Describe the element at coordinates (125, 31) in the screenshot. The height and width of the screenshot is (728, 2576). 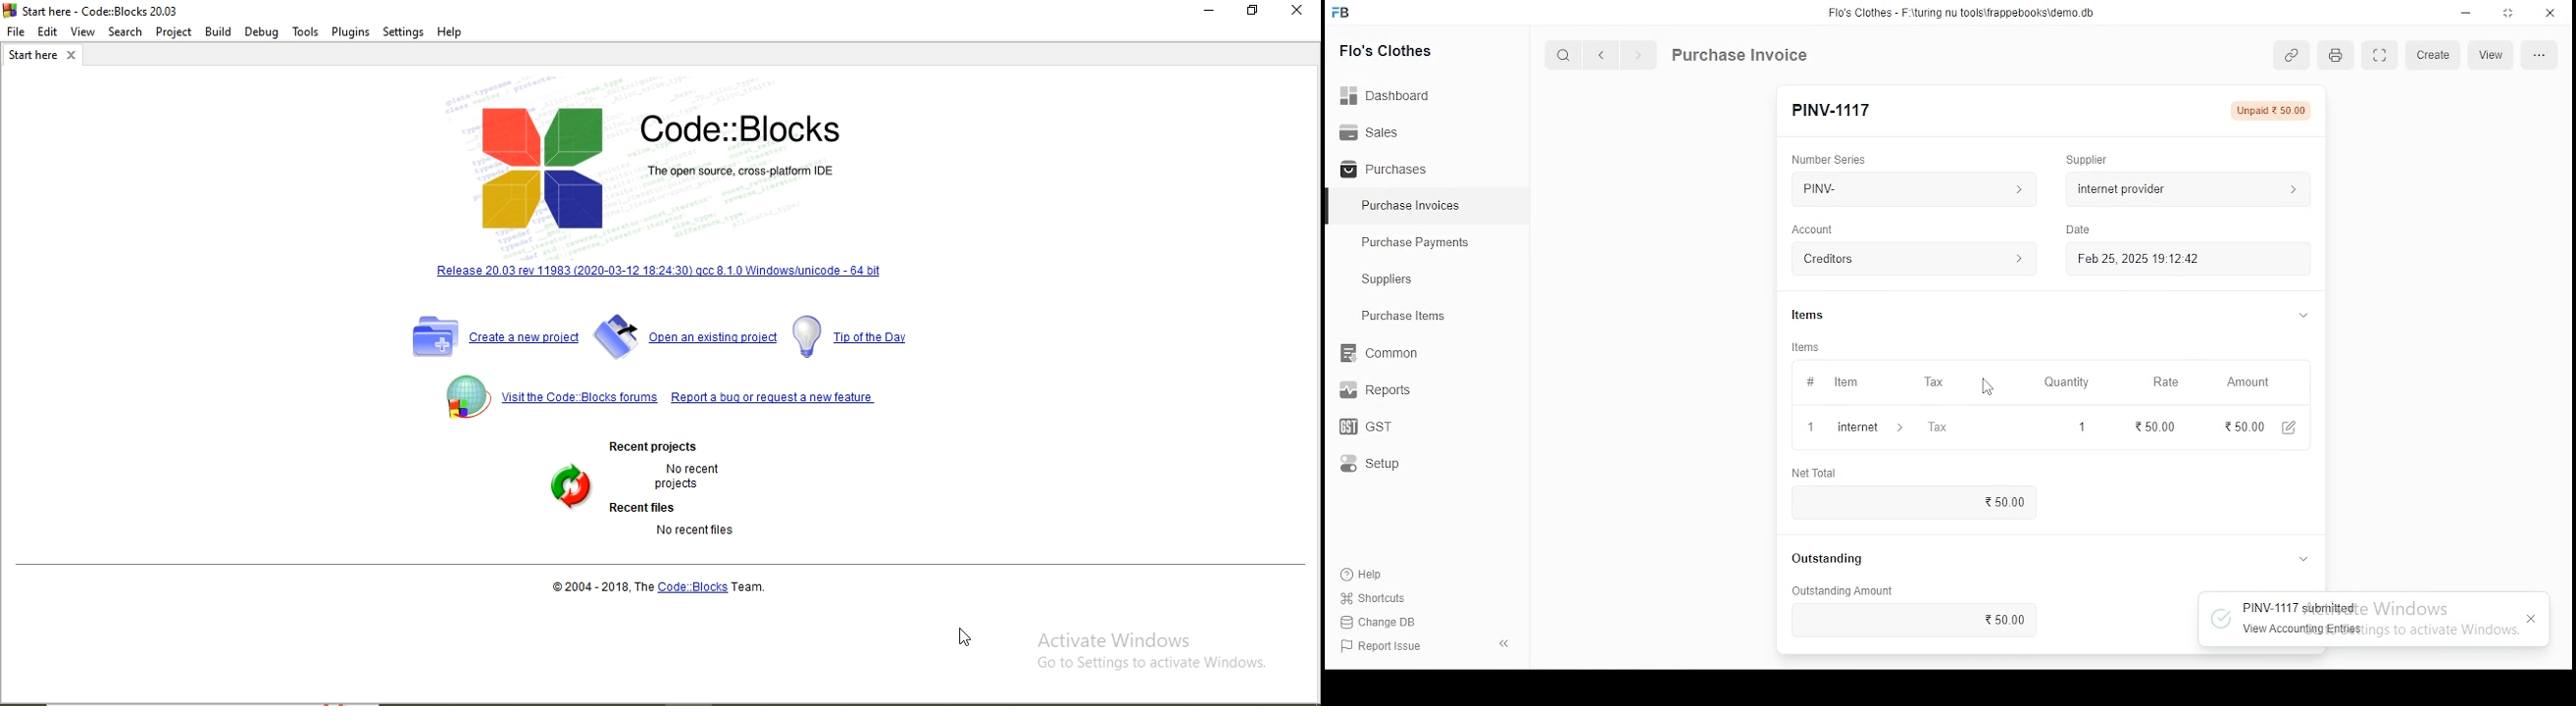
I see `Search ` at that location.